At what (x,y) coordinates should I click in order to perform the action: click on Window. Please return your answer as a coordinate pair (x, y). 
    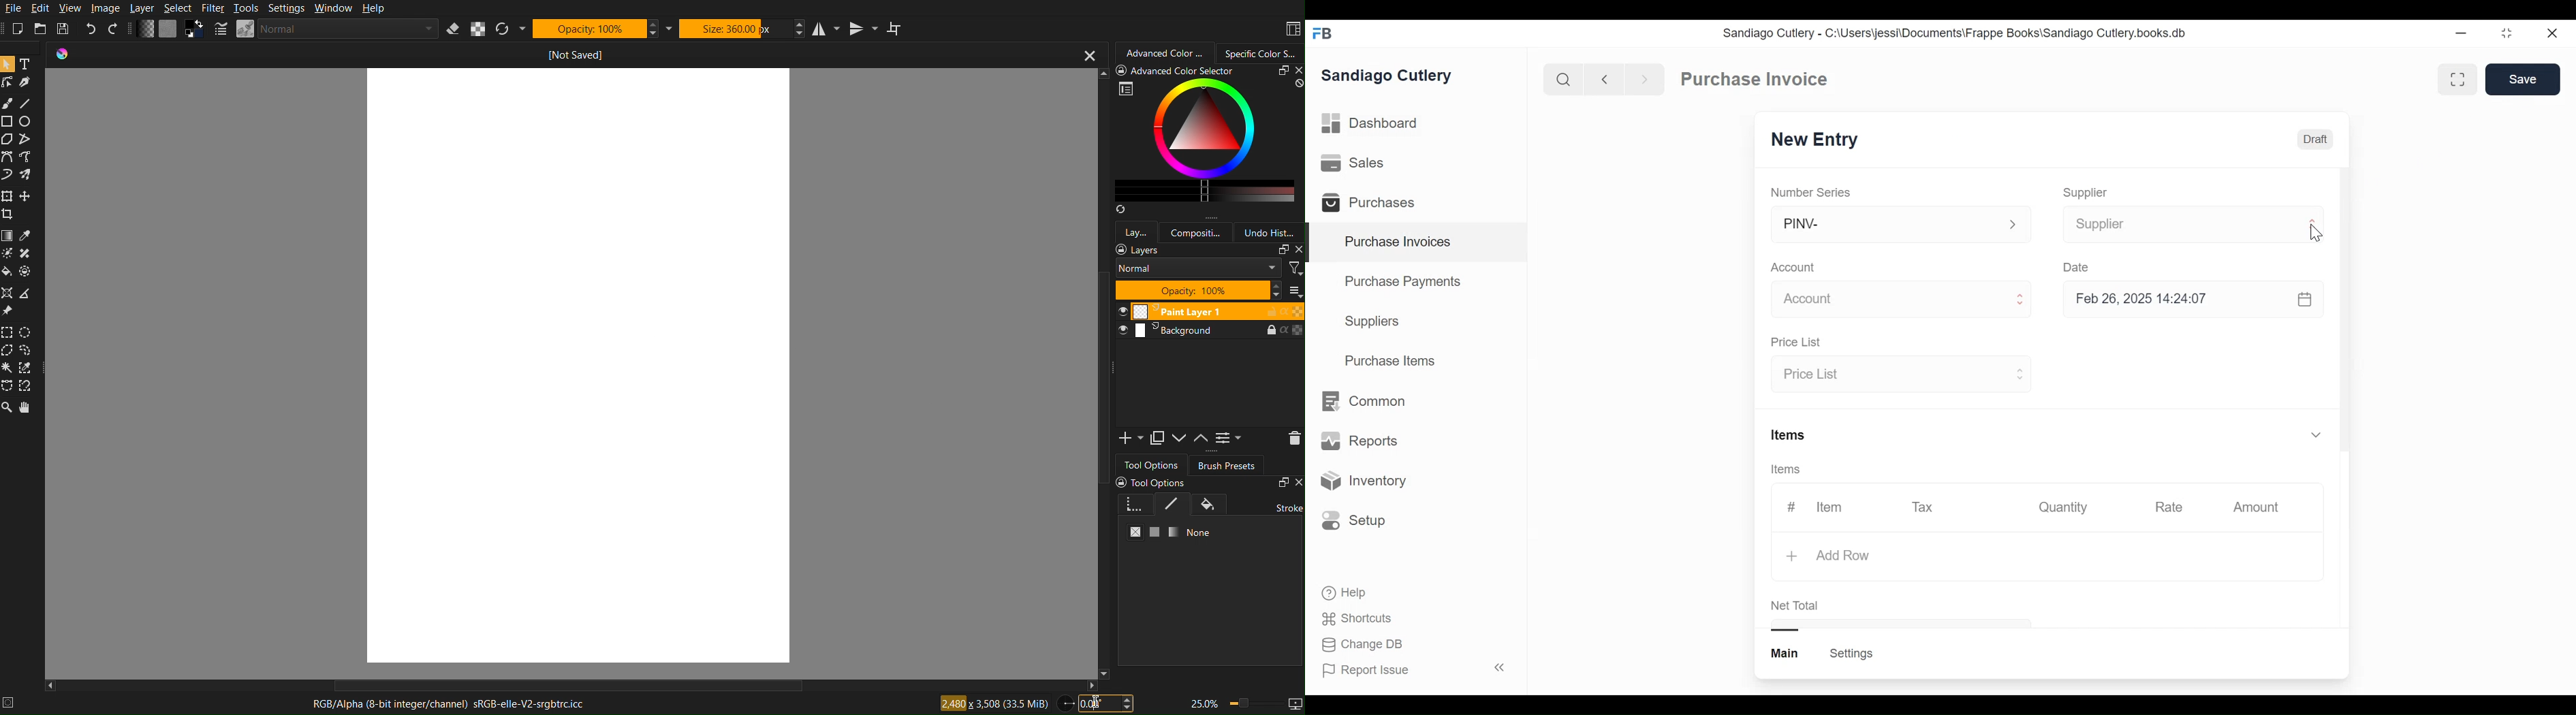
    Looking at the image, I should click on (335, 9).